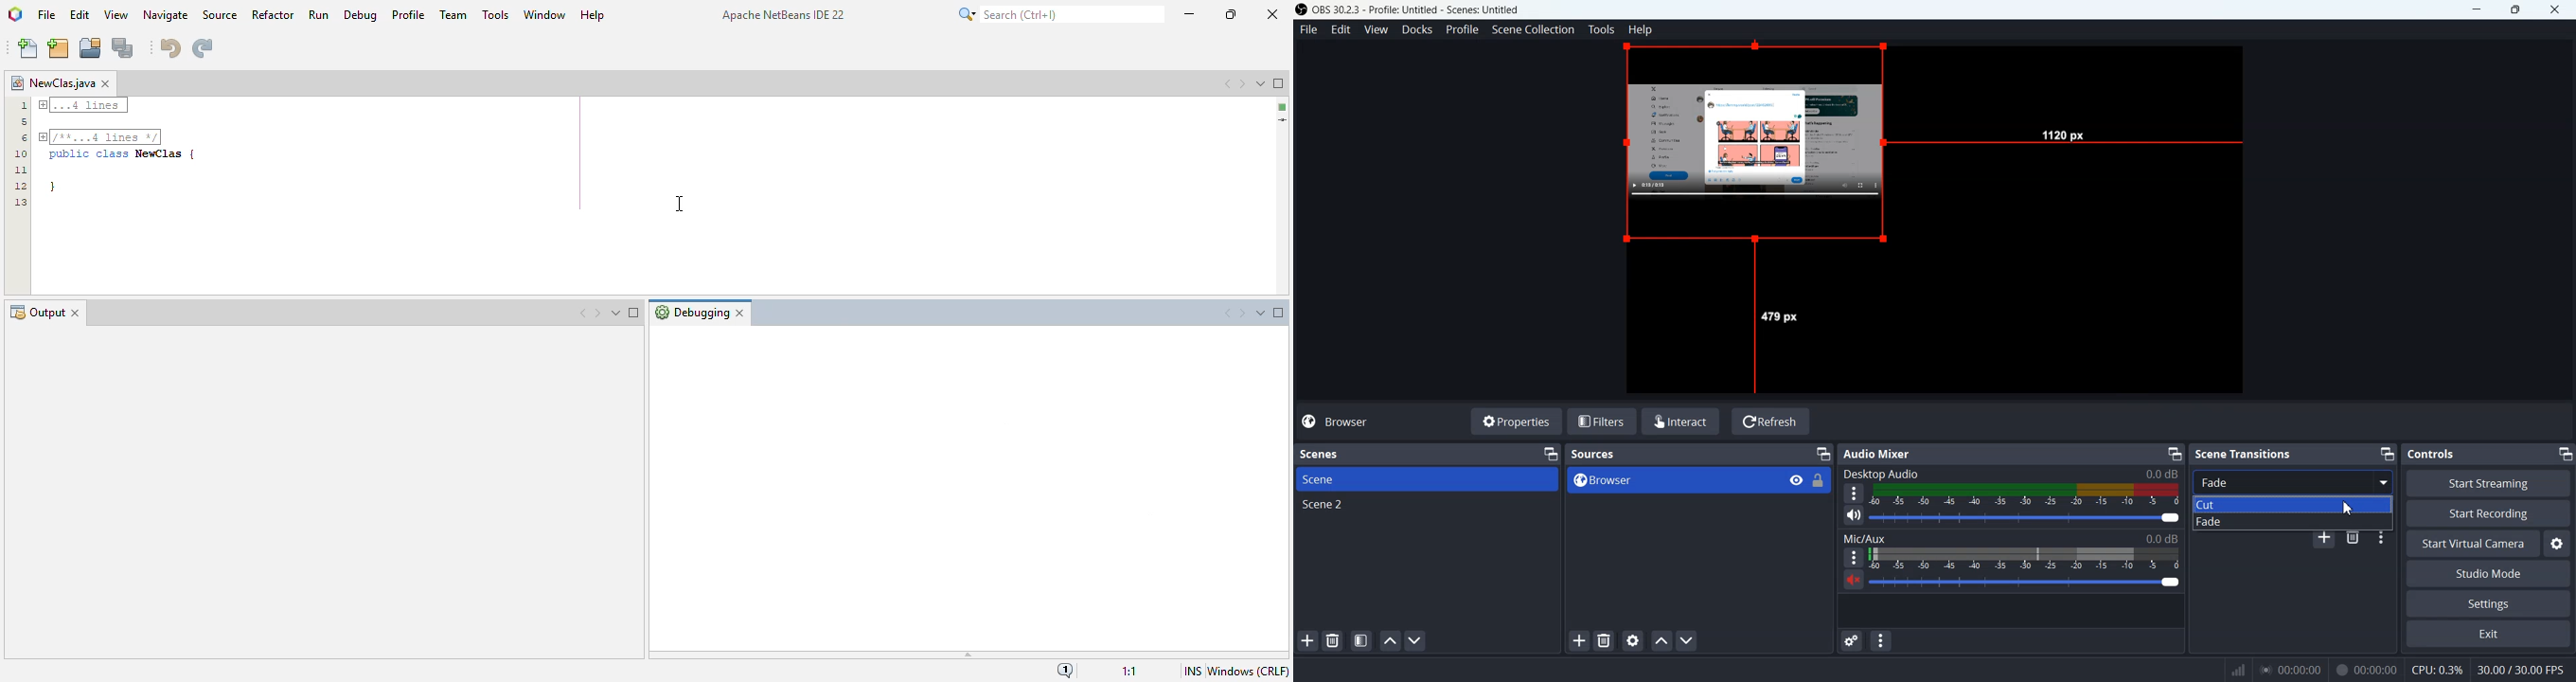 The height and width of the screenshot is (700, 2576). Describe the element at coordinates (1681, 421) in the screenshot. I see `Interact` at that location.